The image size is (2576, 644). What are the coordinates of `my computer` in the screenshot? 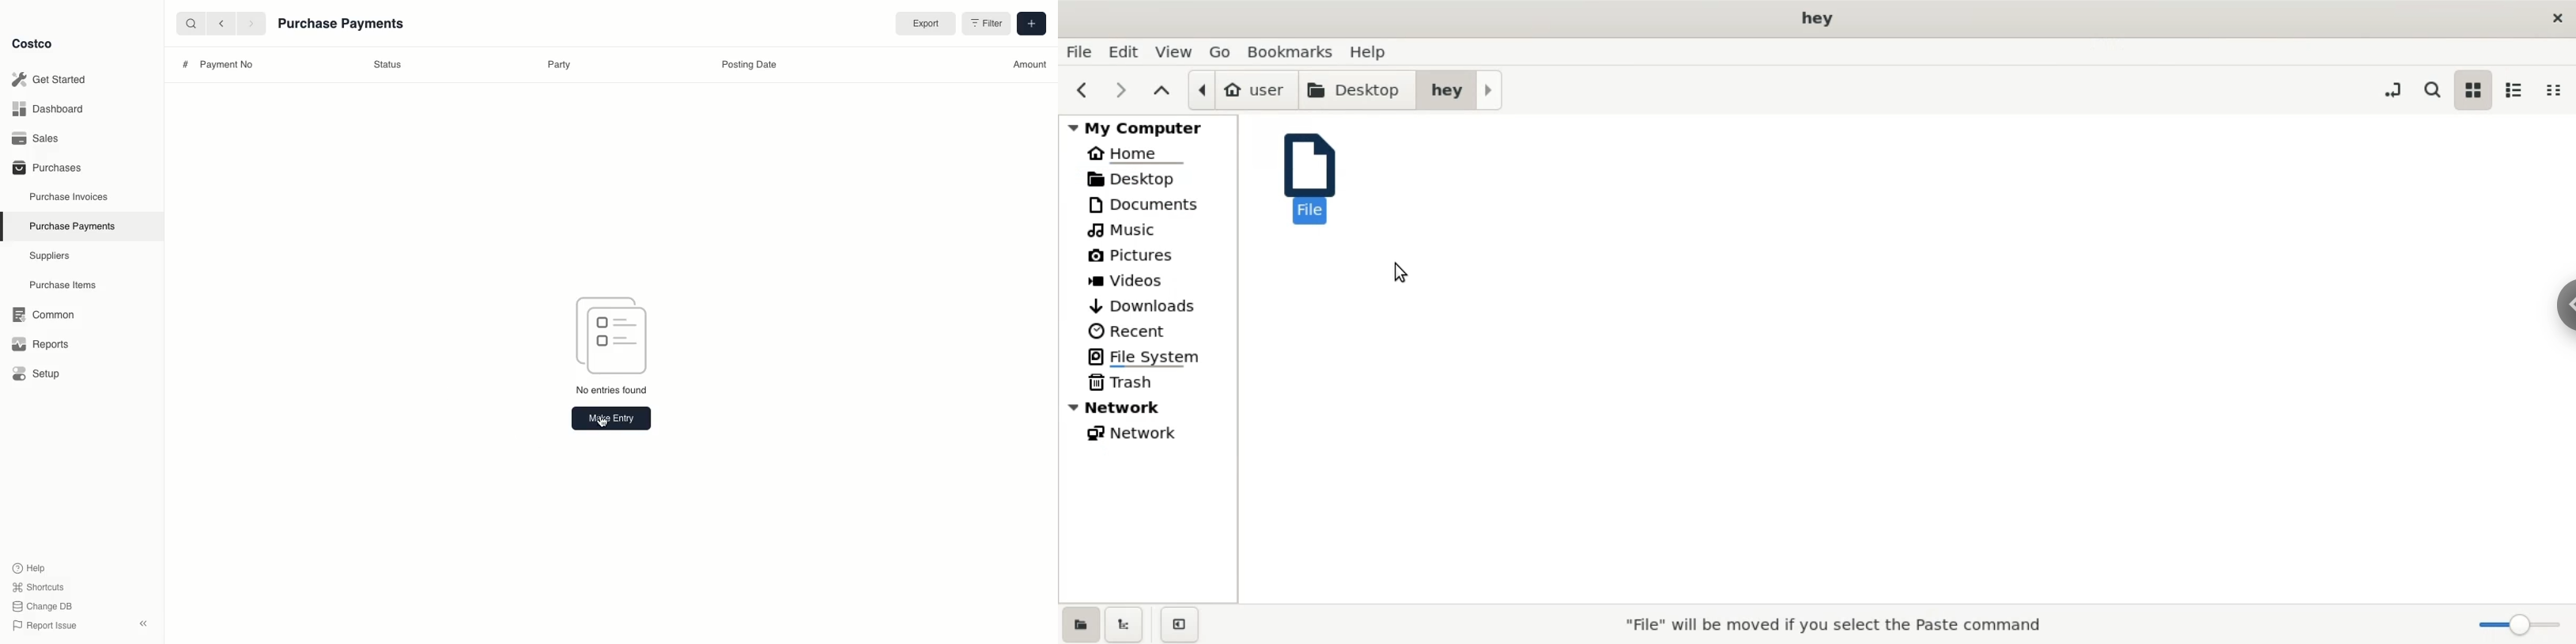 It's located at (1144, 127).